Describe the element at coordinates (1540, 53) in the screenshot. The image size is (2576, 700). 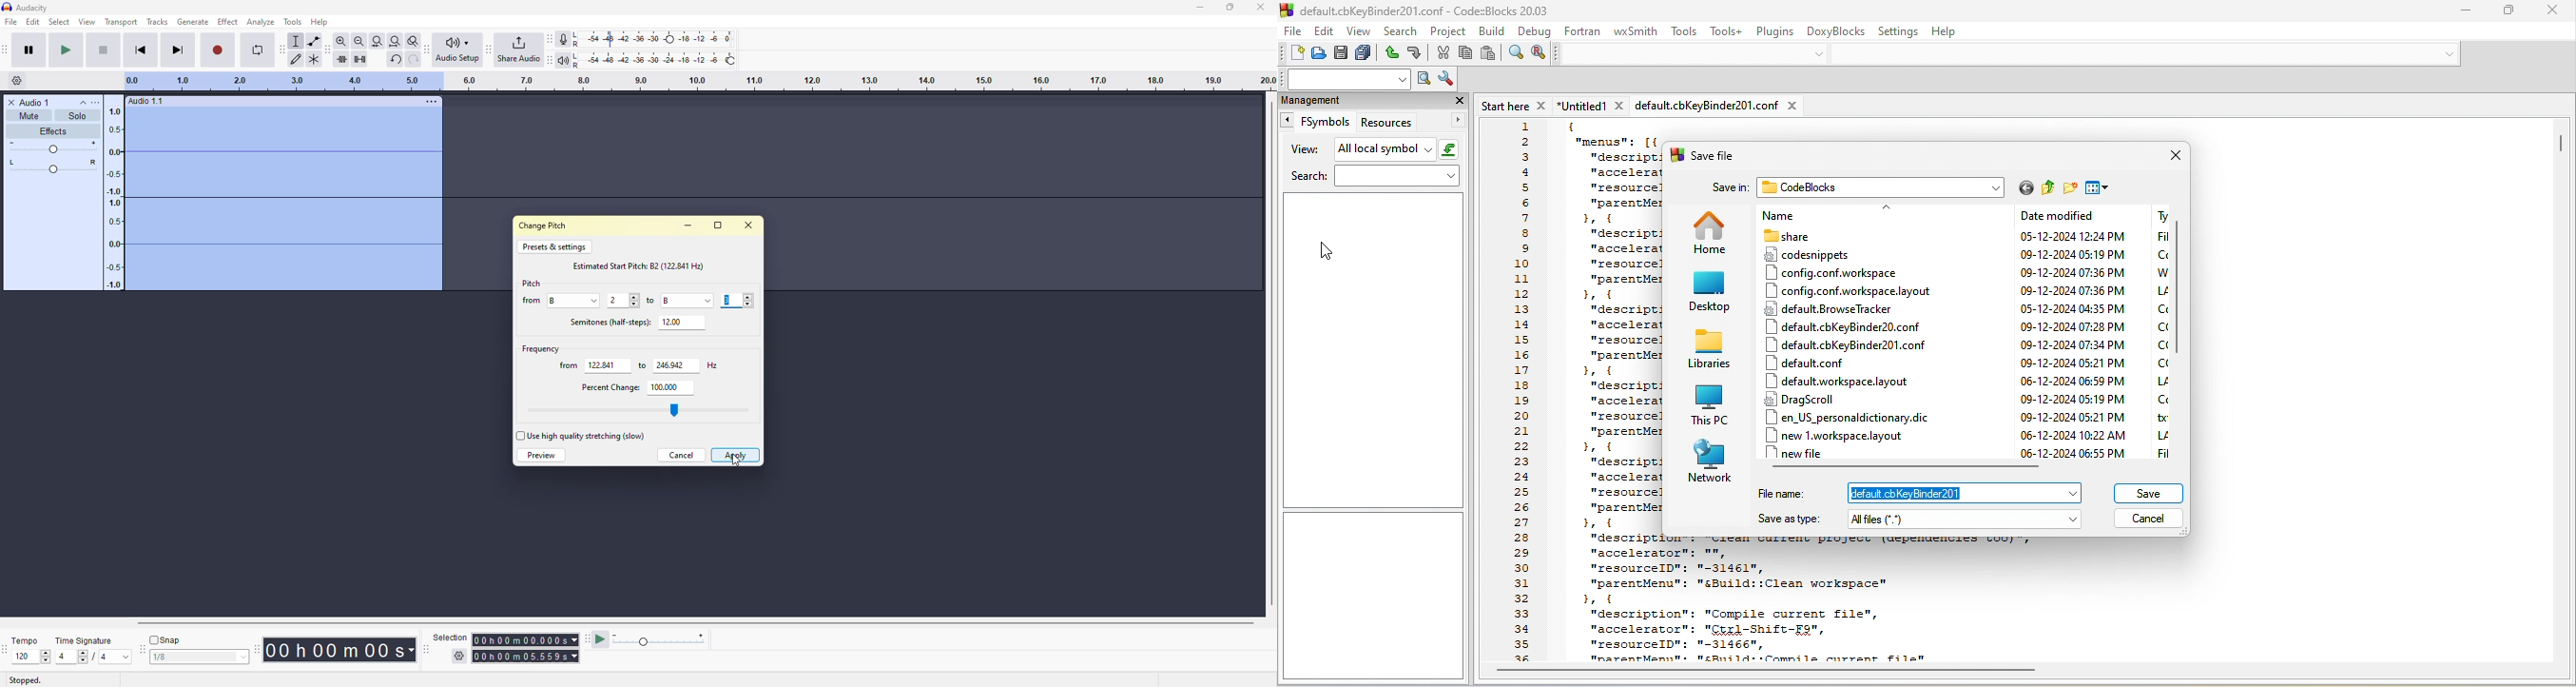
I see `replace` at that location.